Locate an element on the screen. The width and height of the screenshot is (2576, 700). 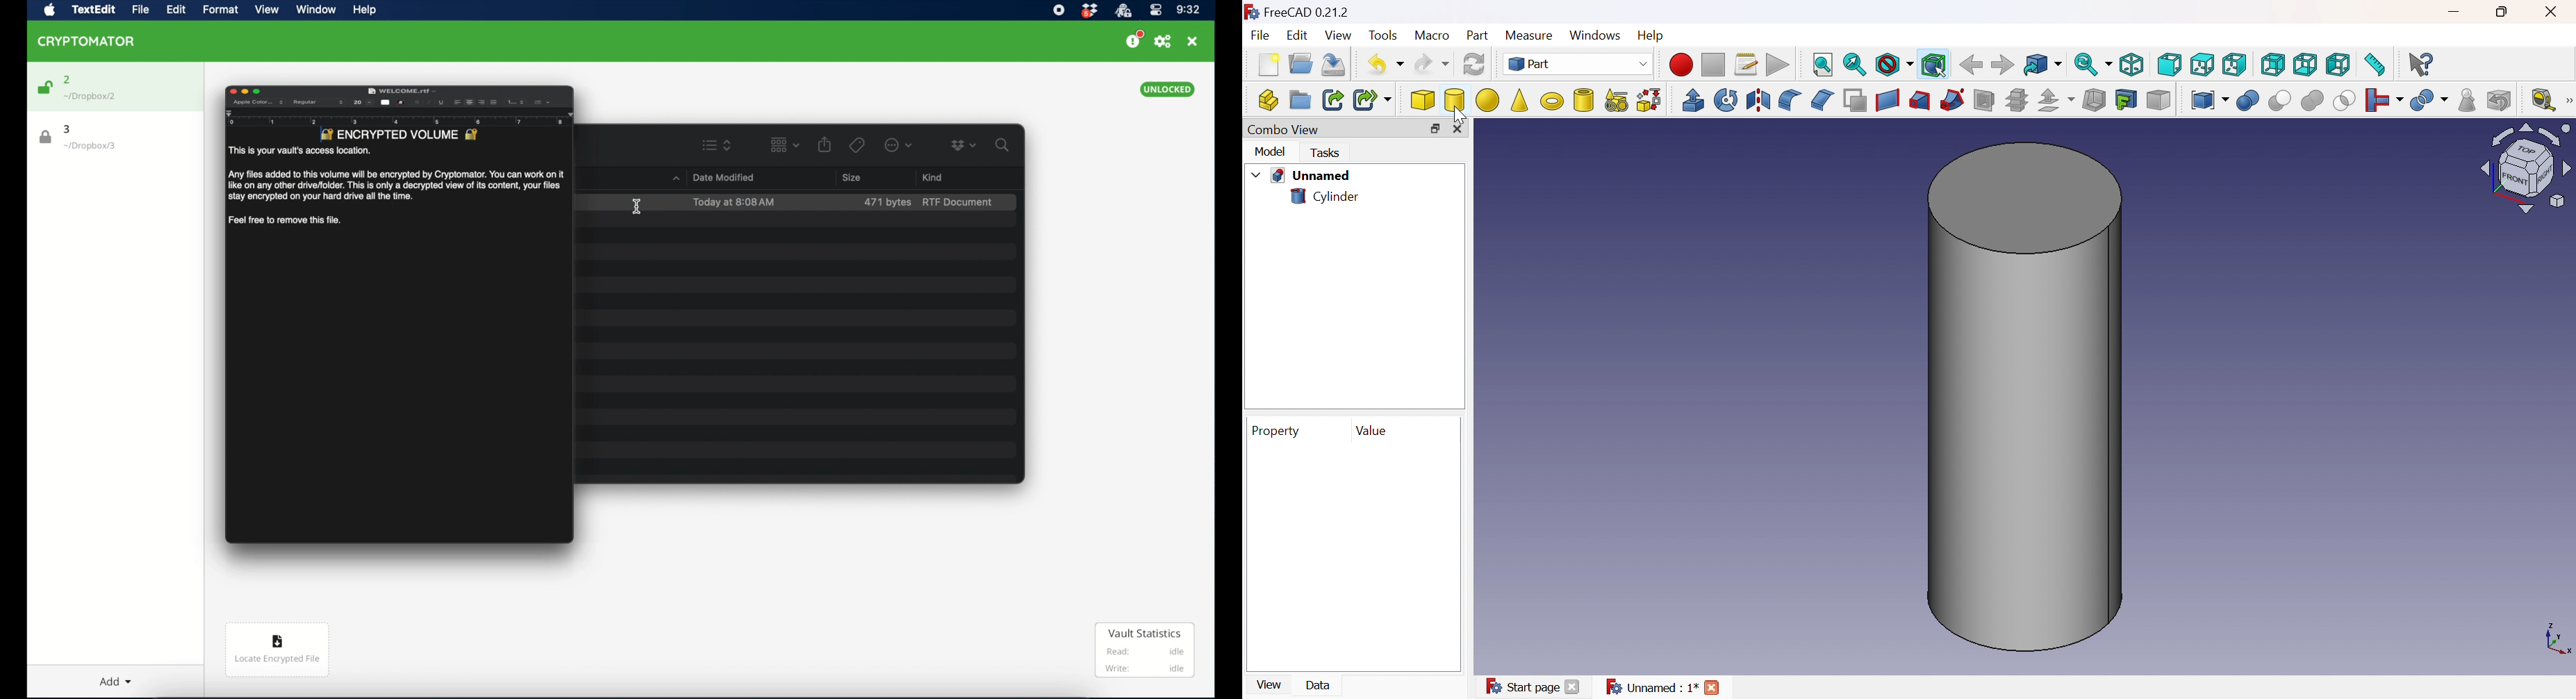
Rear is located at coordinates (2272, 65).